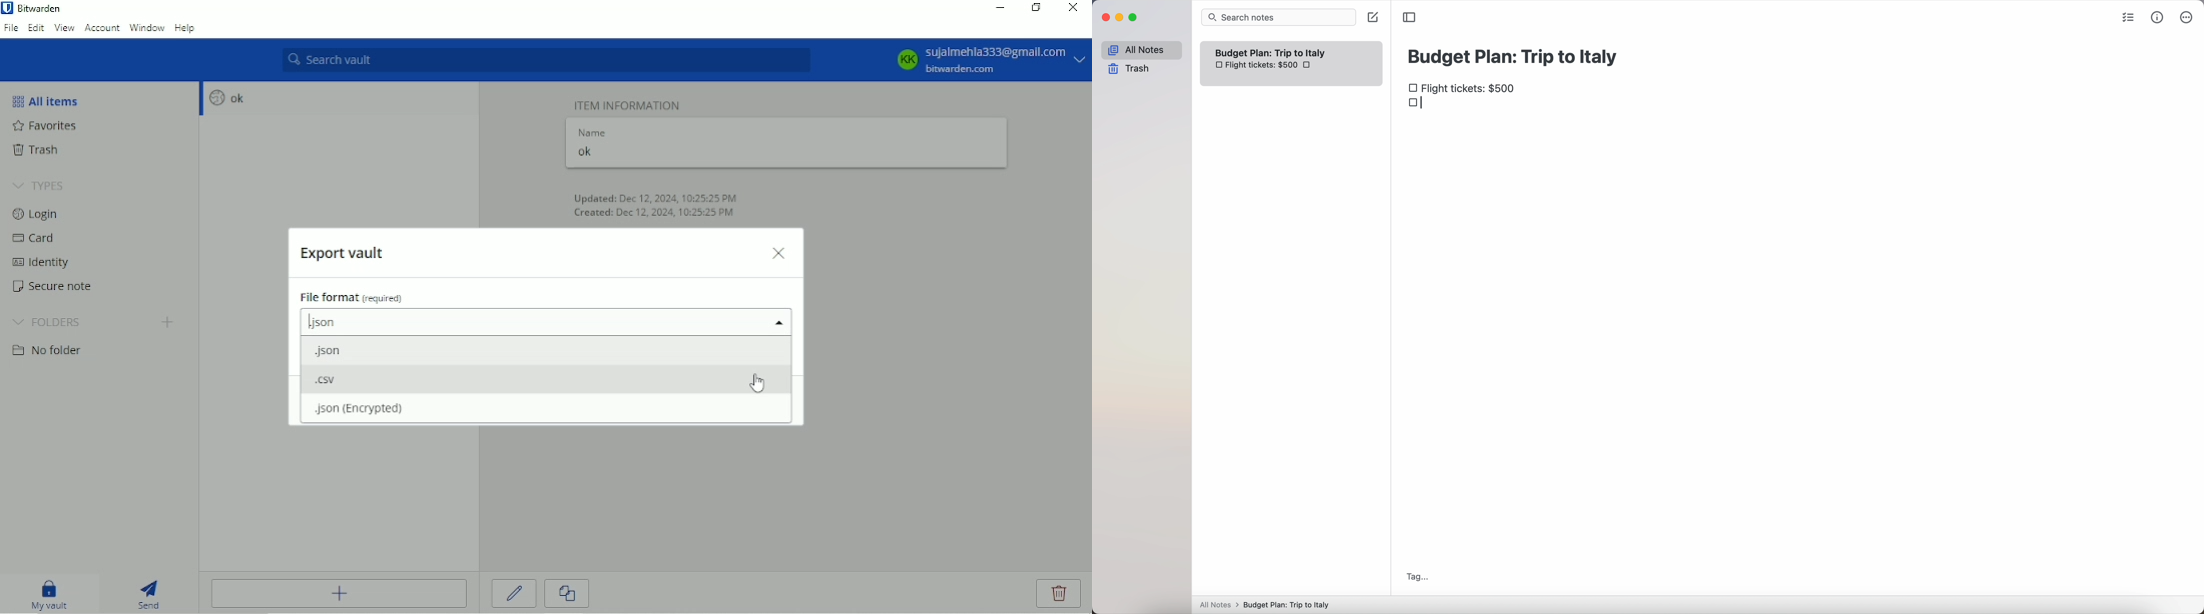 This screenshot has width=2212, height=616. What do you see at coordinates (2131, 19) in the screenshot?
I see `check list` at bounding box center [2131, 19].